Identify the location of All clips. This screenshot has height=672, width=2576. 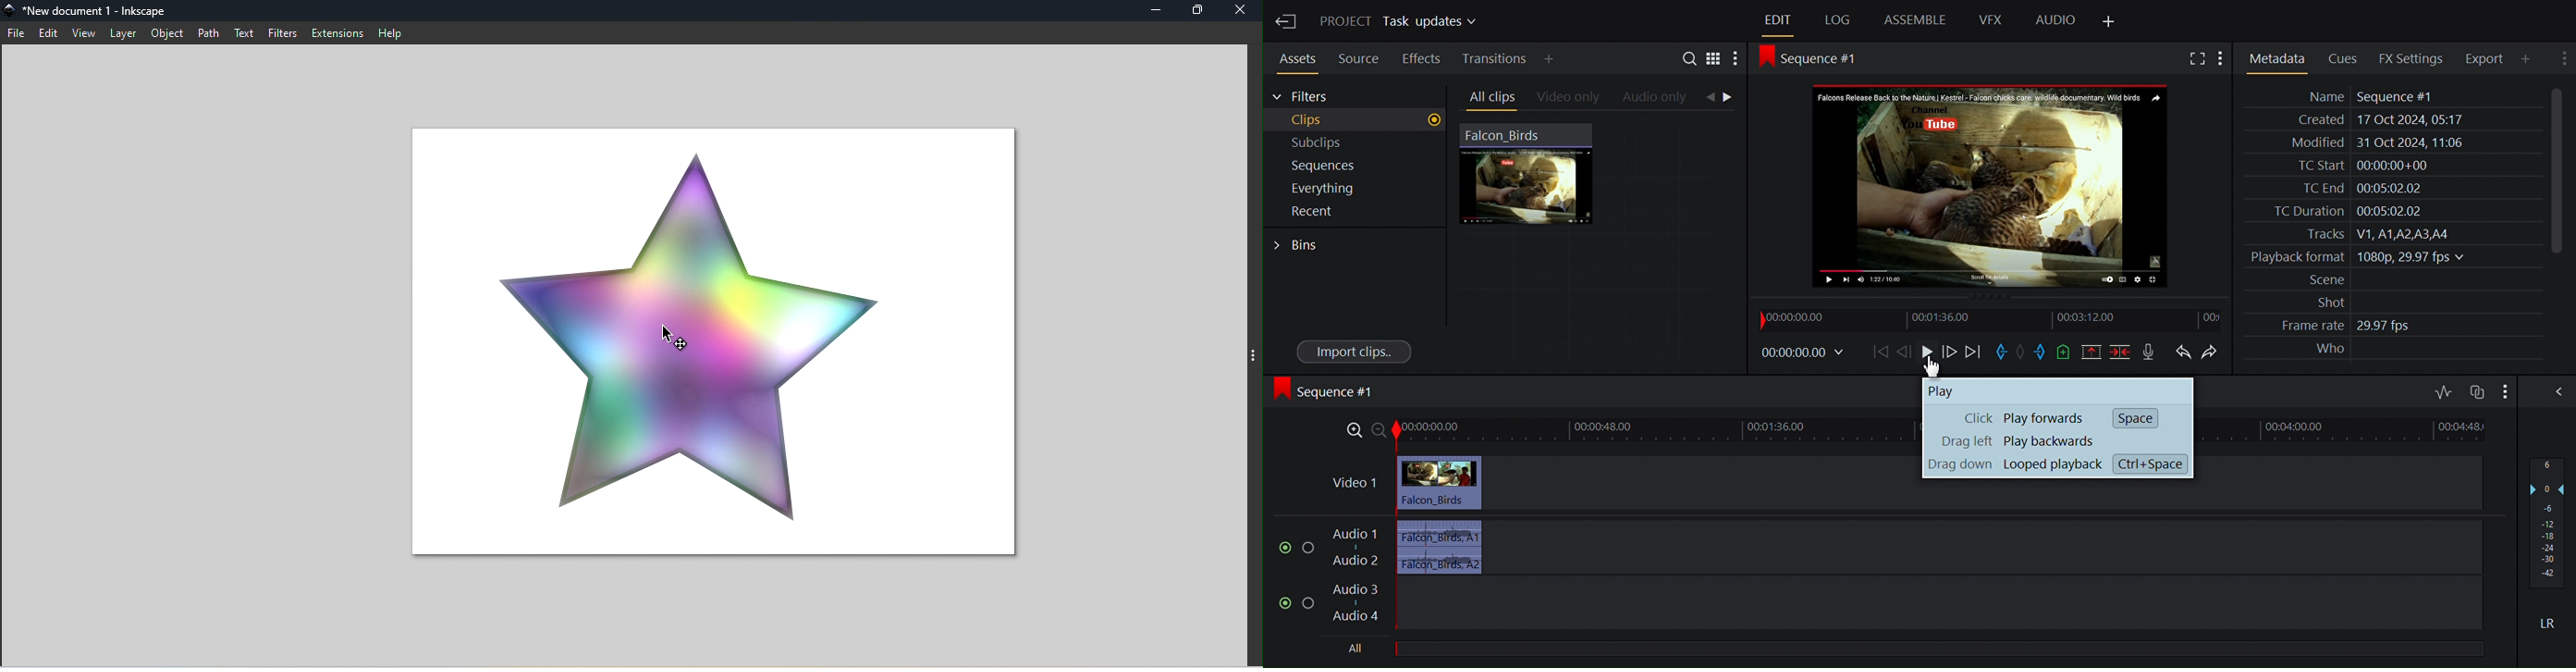
(1489, 97).